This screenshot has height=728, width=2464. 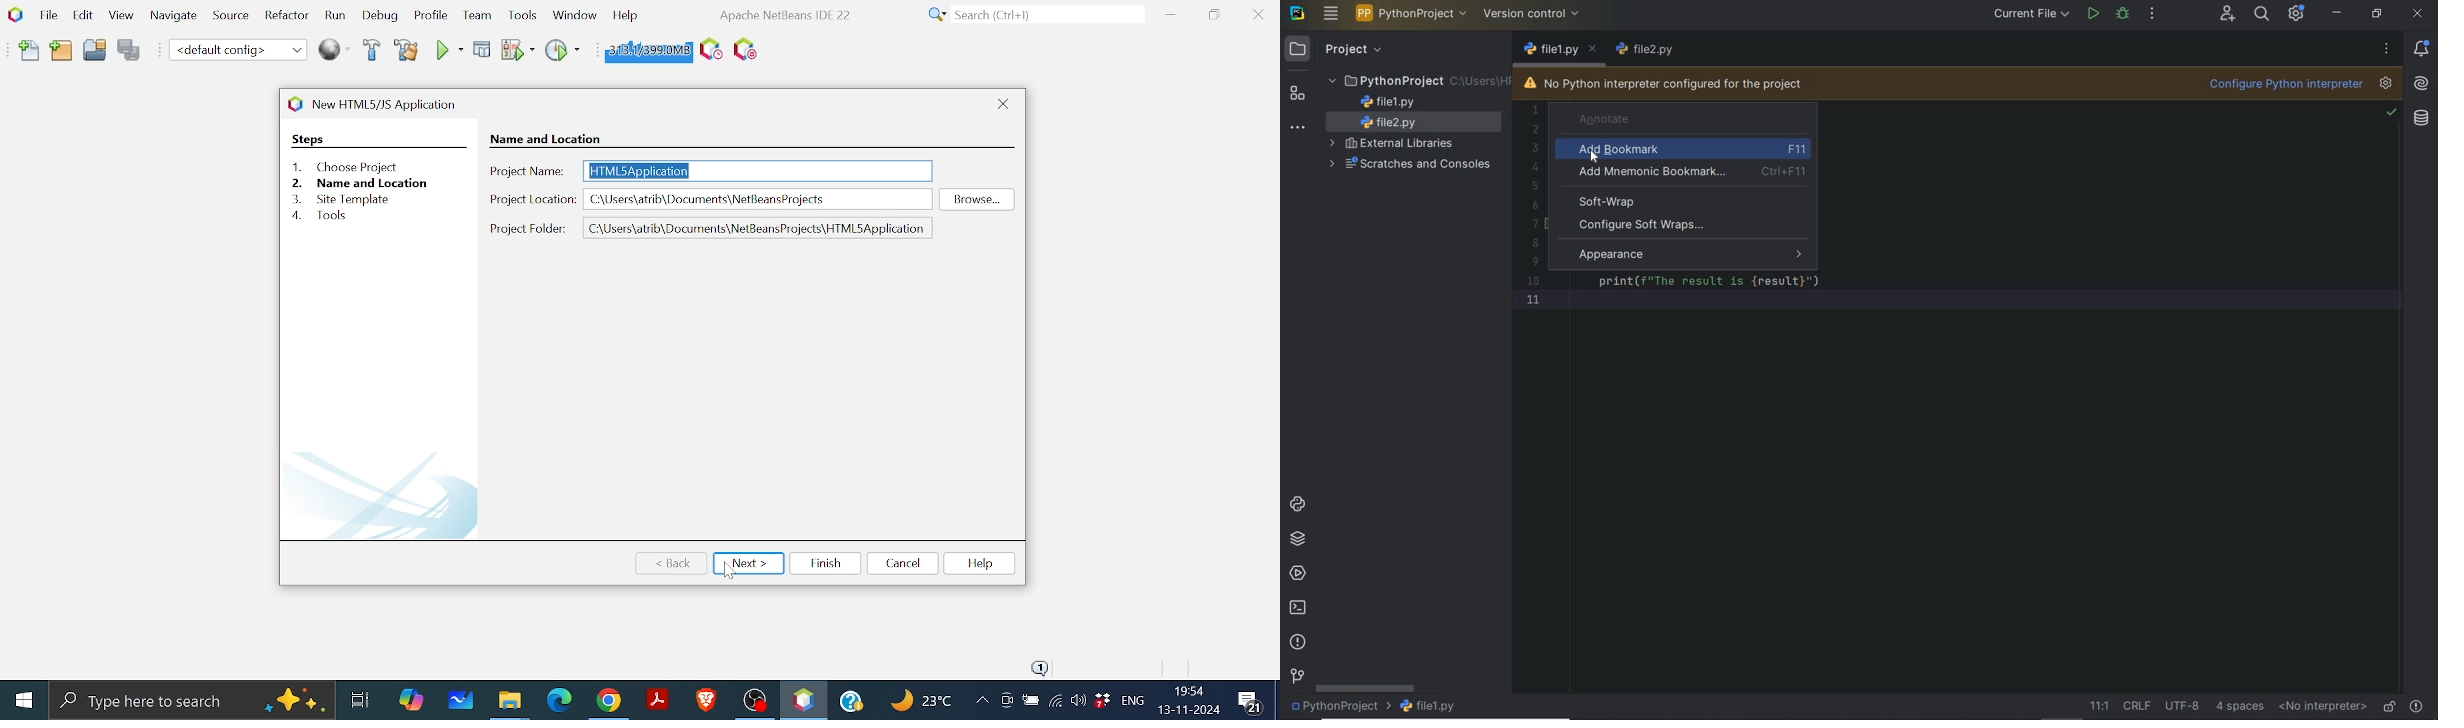 I want to click on version control, so click(x=1534, y=15).